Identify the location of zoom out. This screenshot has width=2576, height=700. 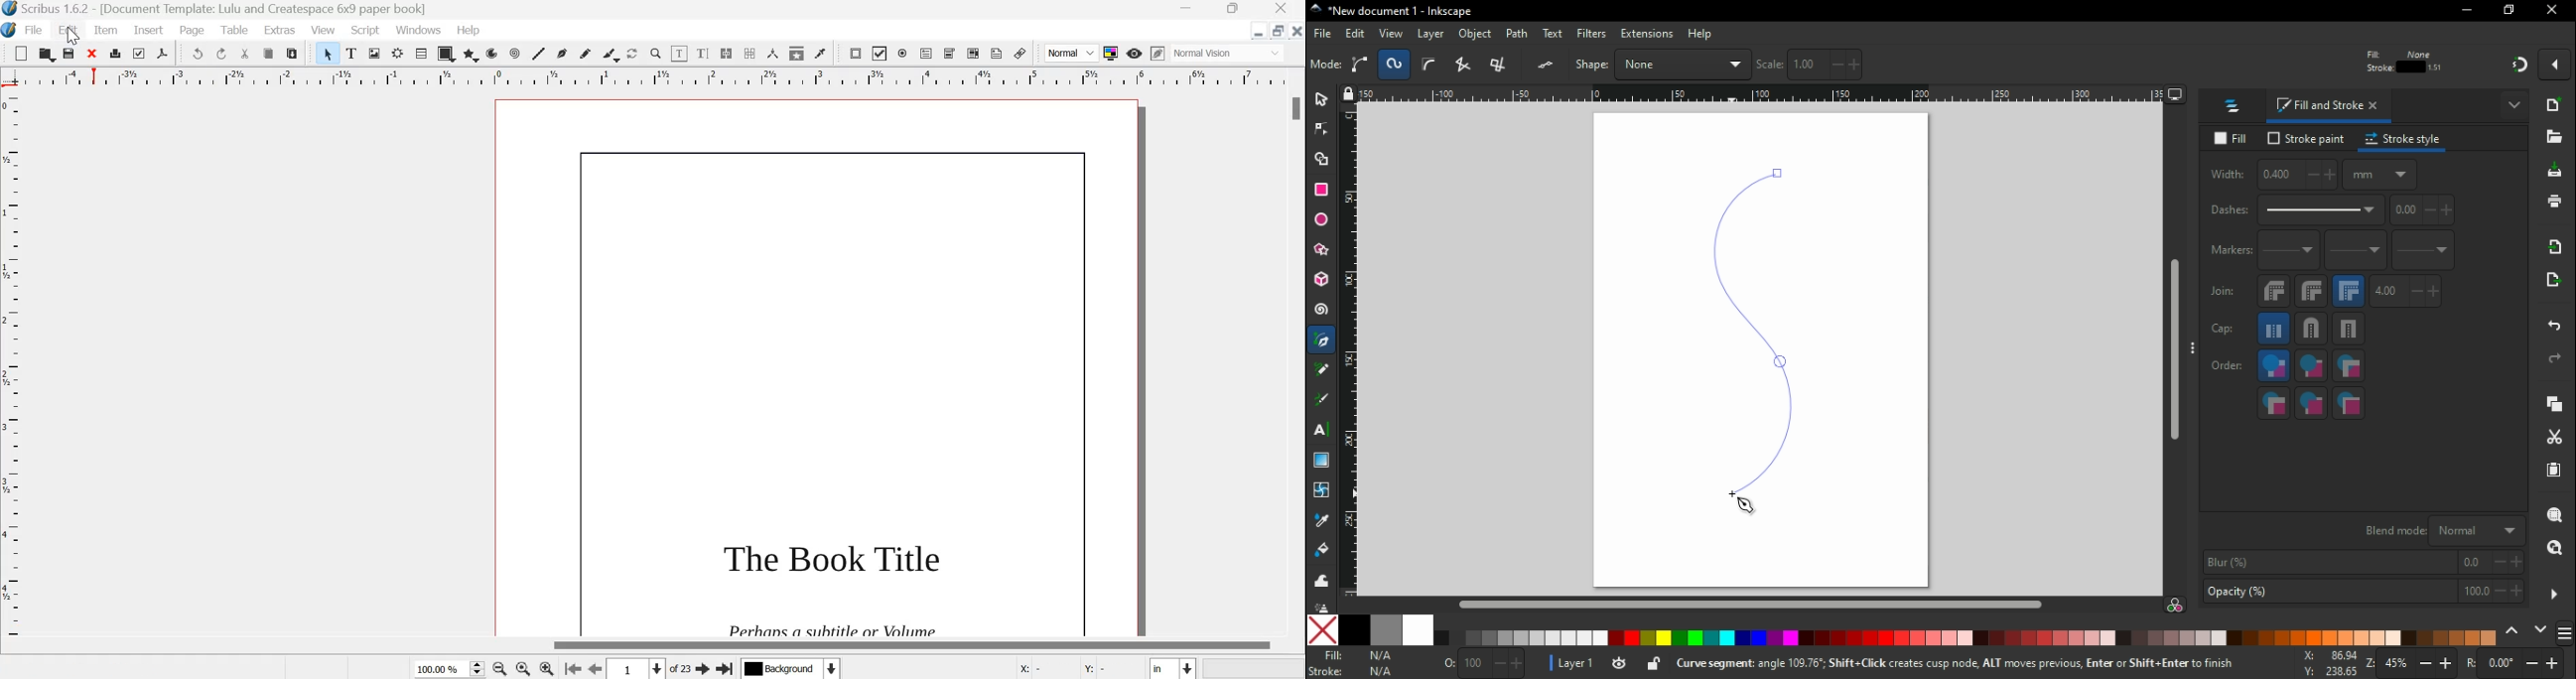
(501, 668).